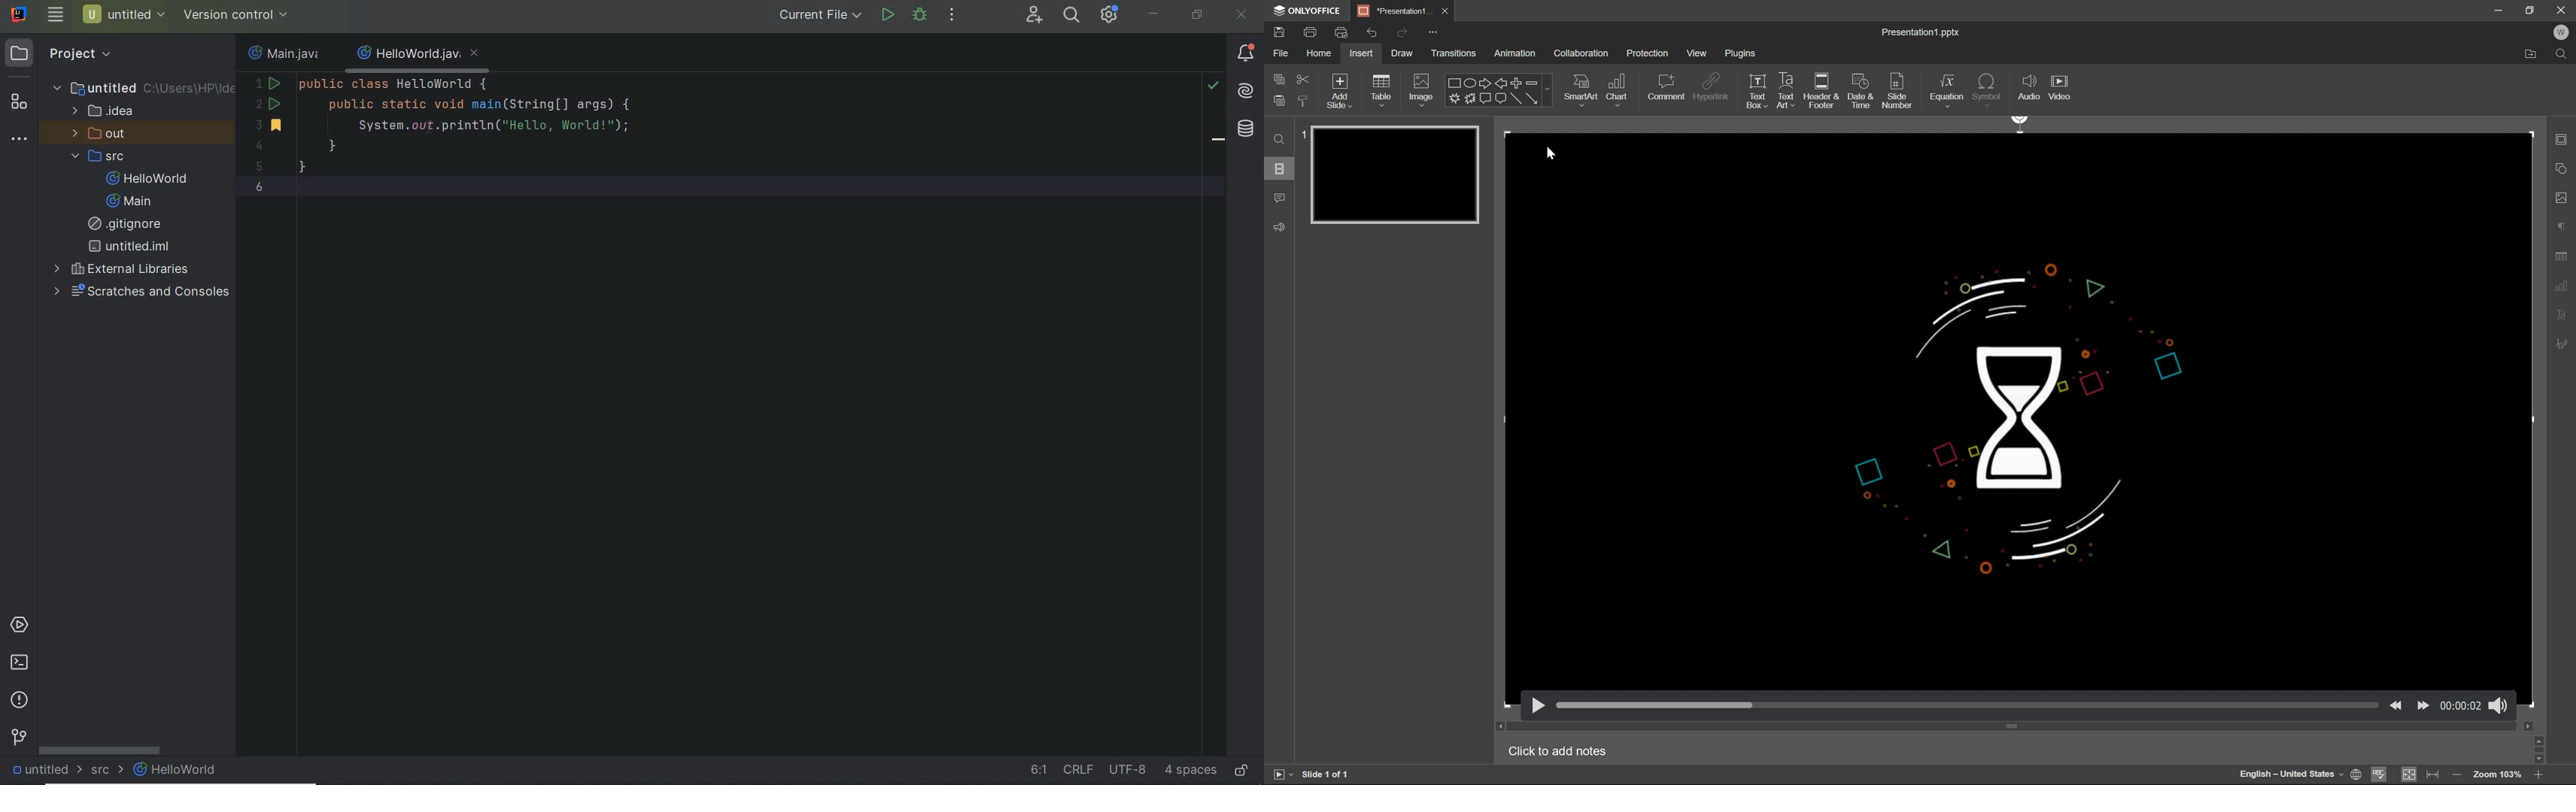  What do you see at coordinates (2565, 315) in the screenshot?
I see `text art settings` at bounding box center [2565, 315].